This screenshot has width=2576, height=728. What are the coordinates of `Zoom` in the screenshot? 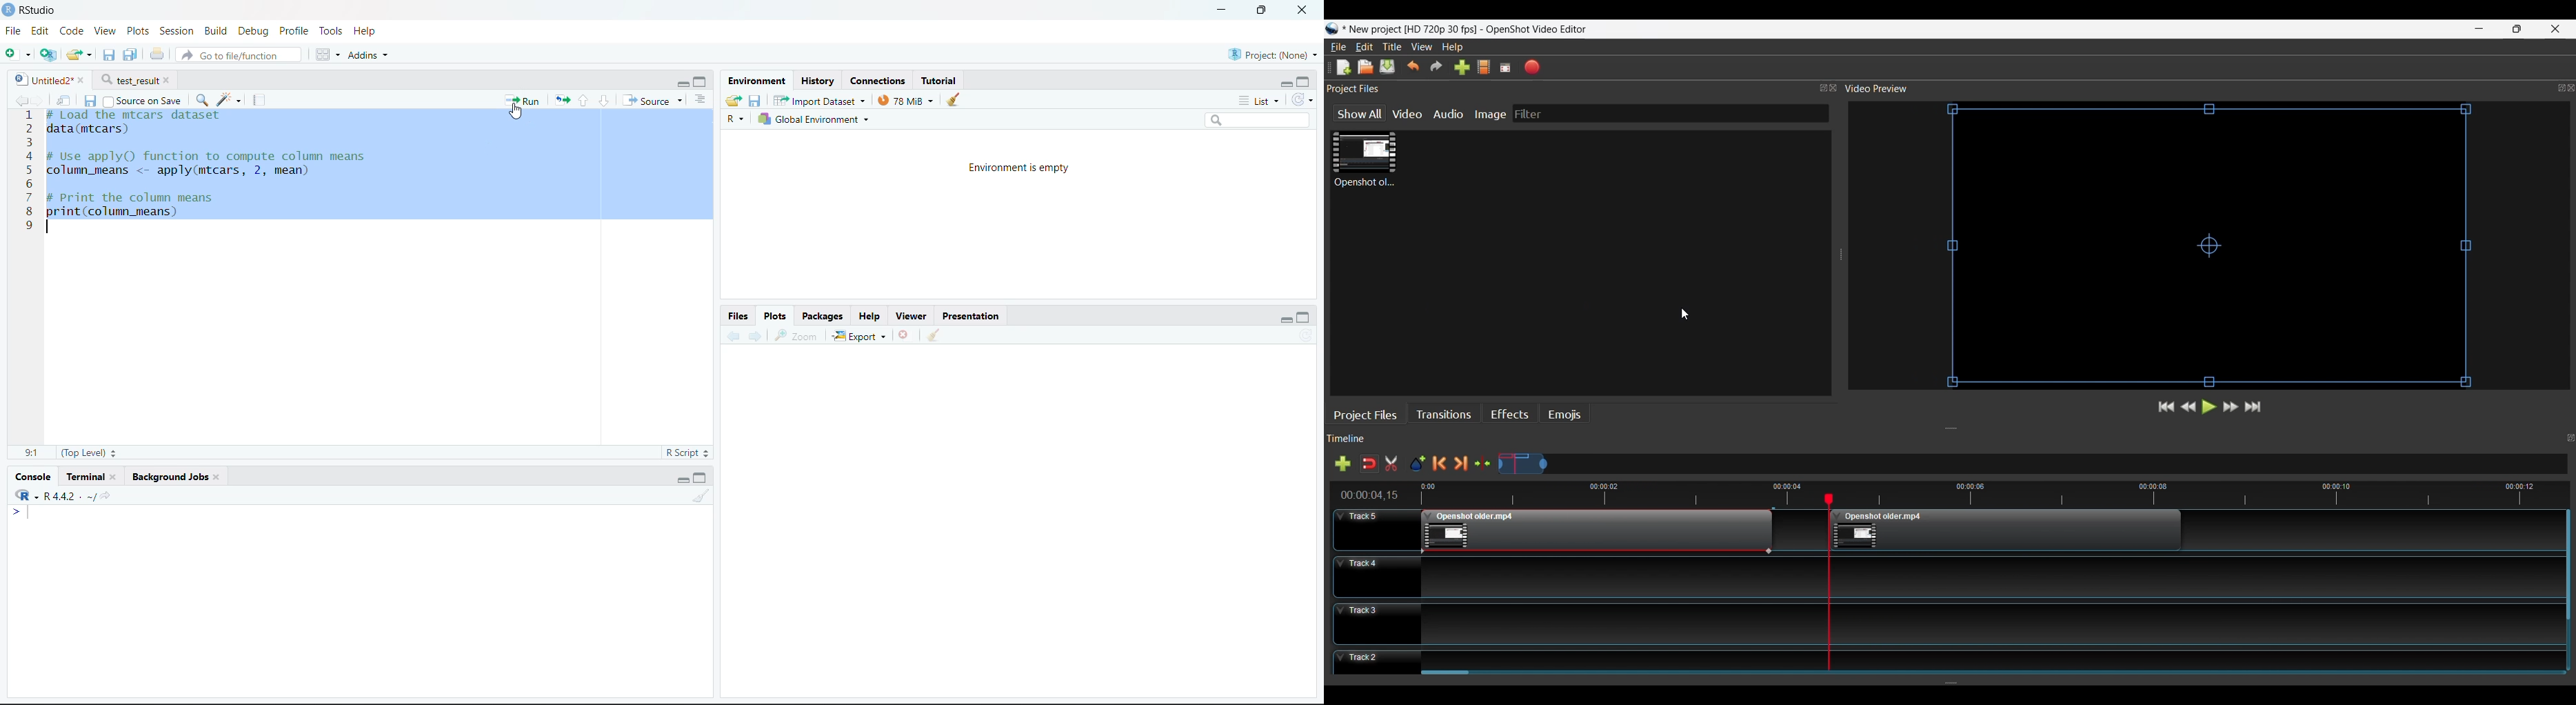 It's located at (798, 337).